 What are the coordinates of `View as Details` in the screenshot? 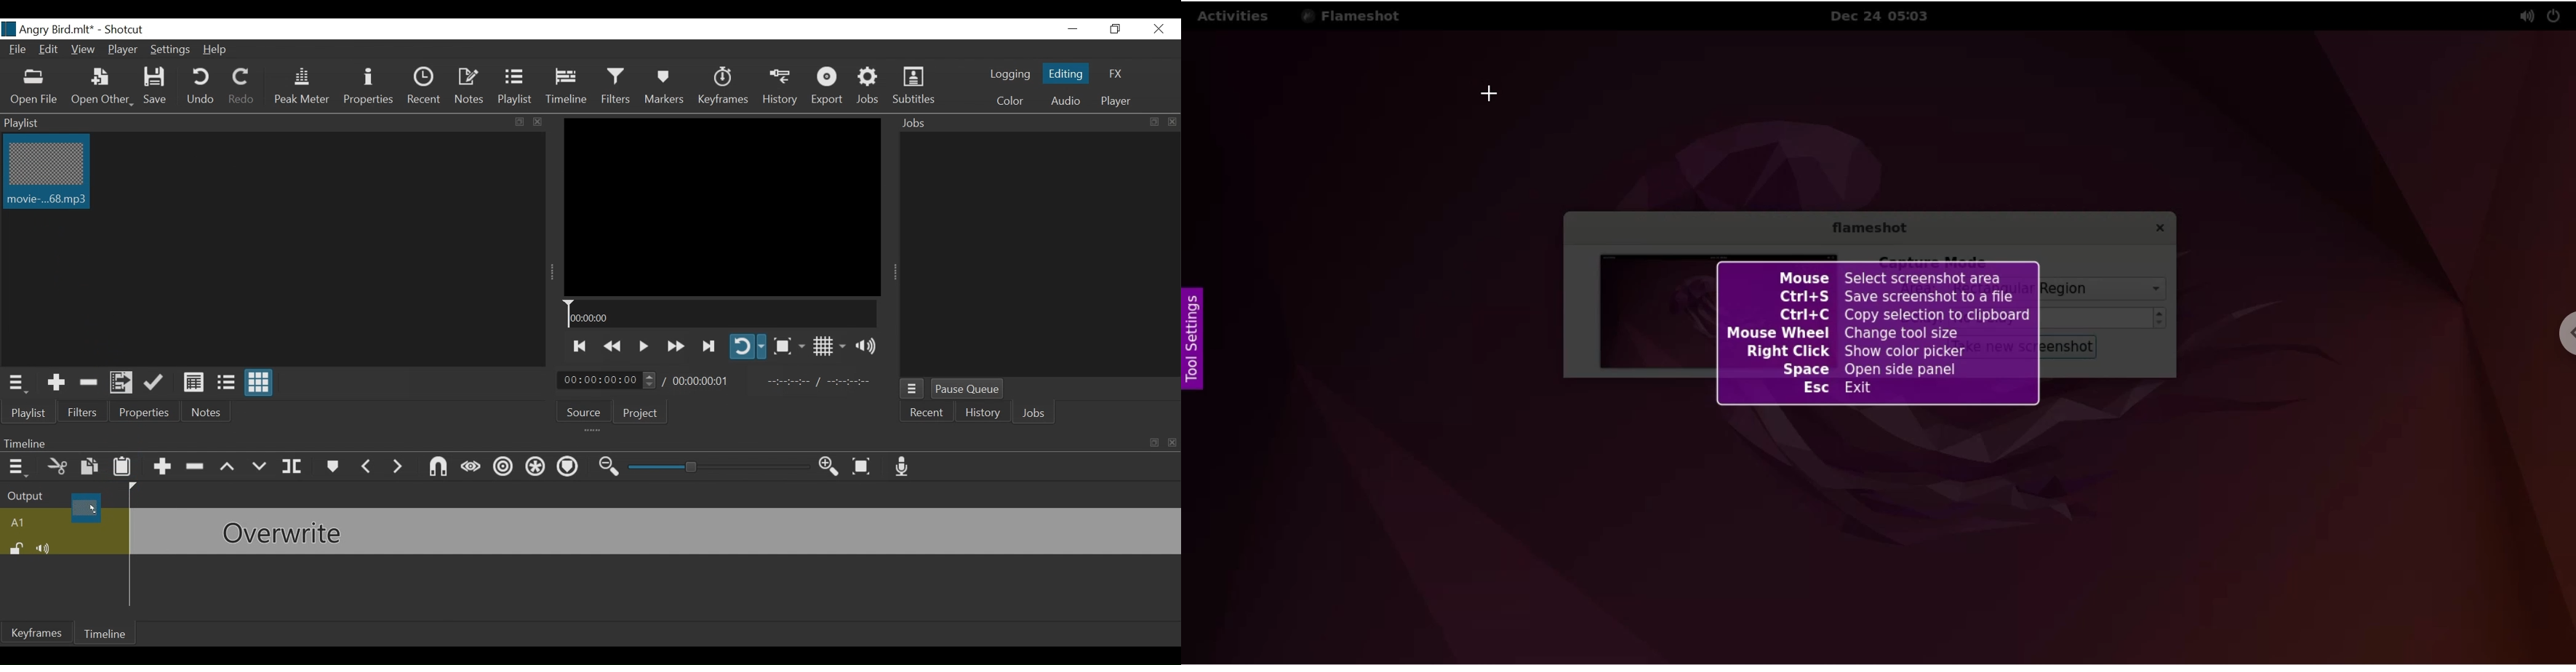 It's located at (194, 383).